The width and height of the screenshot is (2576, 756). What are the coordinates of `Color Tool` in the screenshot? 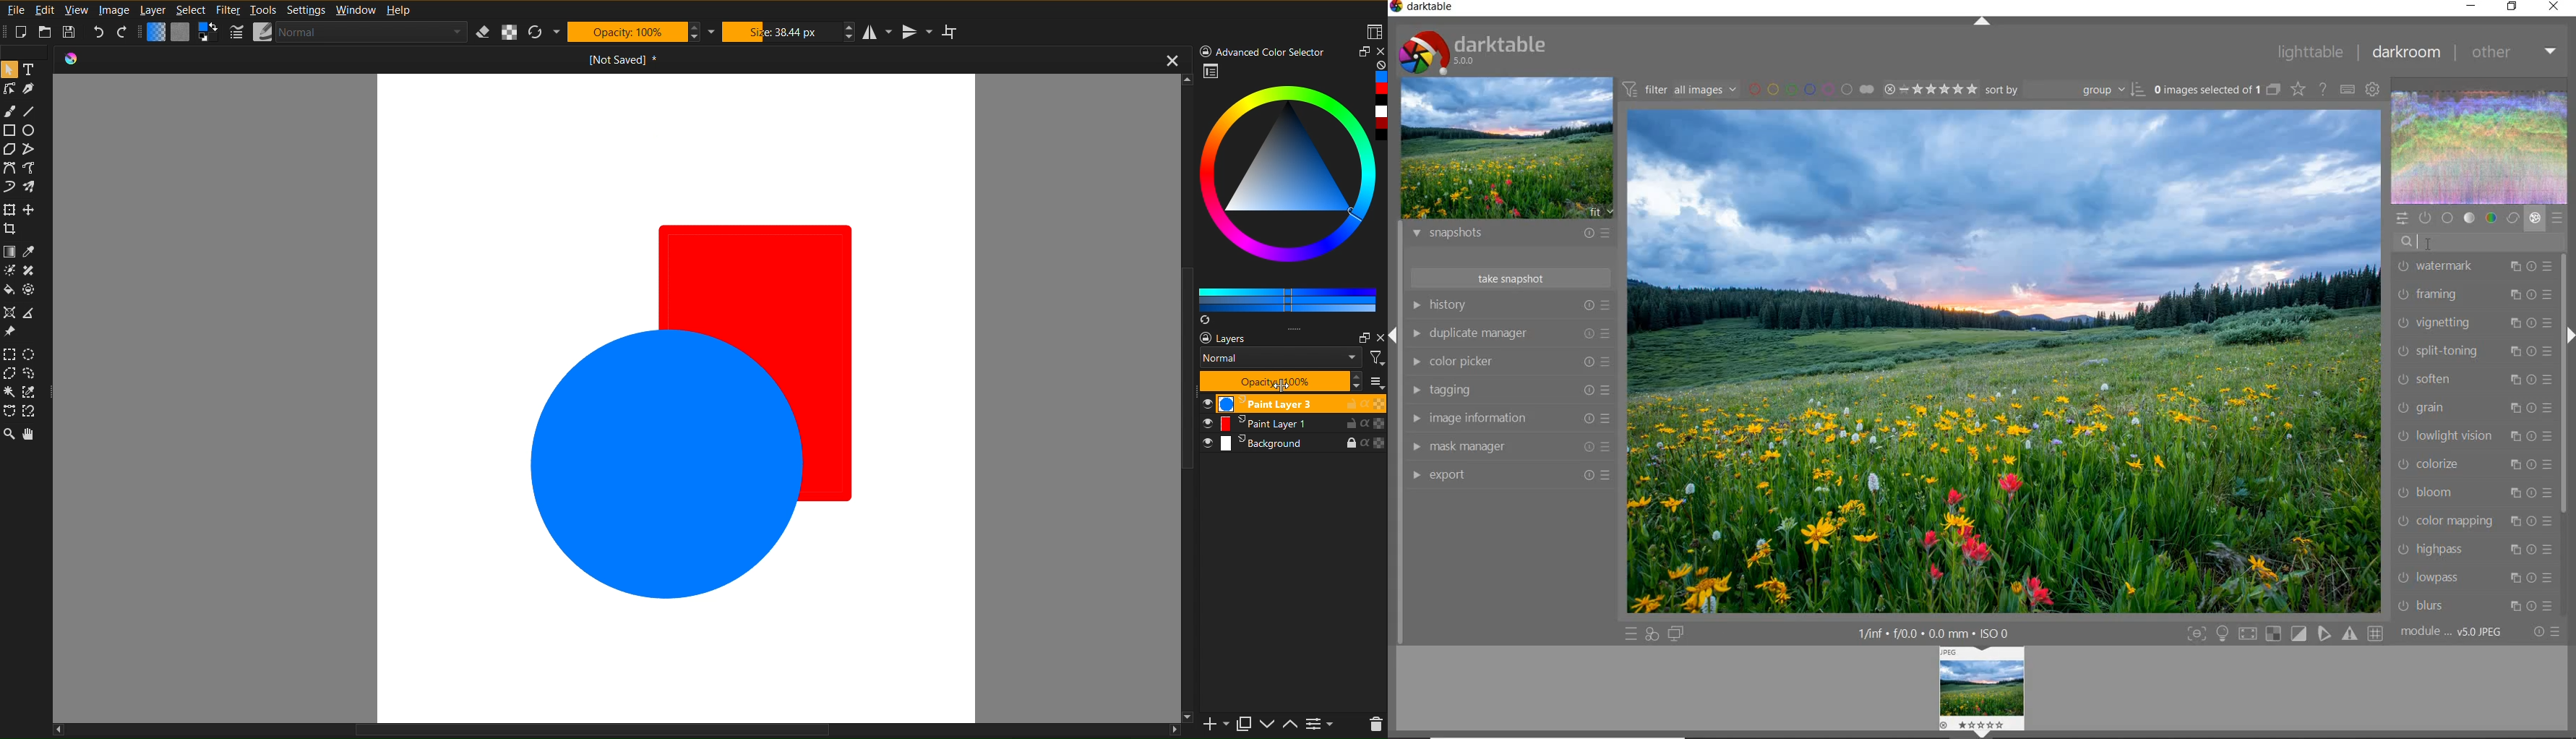 It's located at (10, 253).